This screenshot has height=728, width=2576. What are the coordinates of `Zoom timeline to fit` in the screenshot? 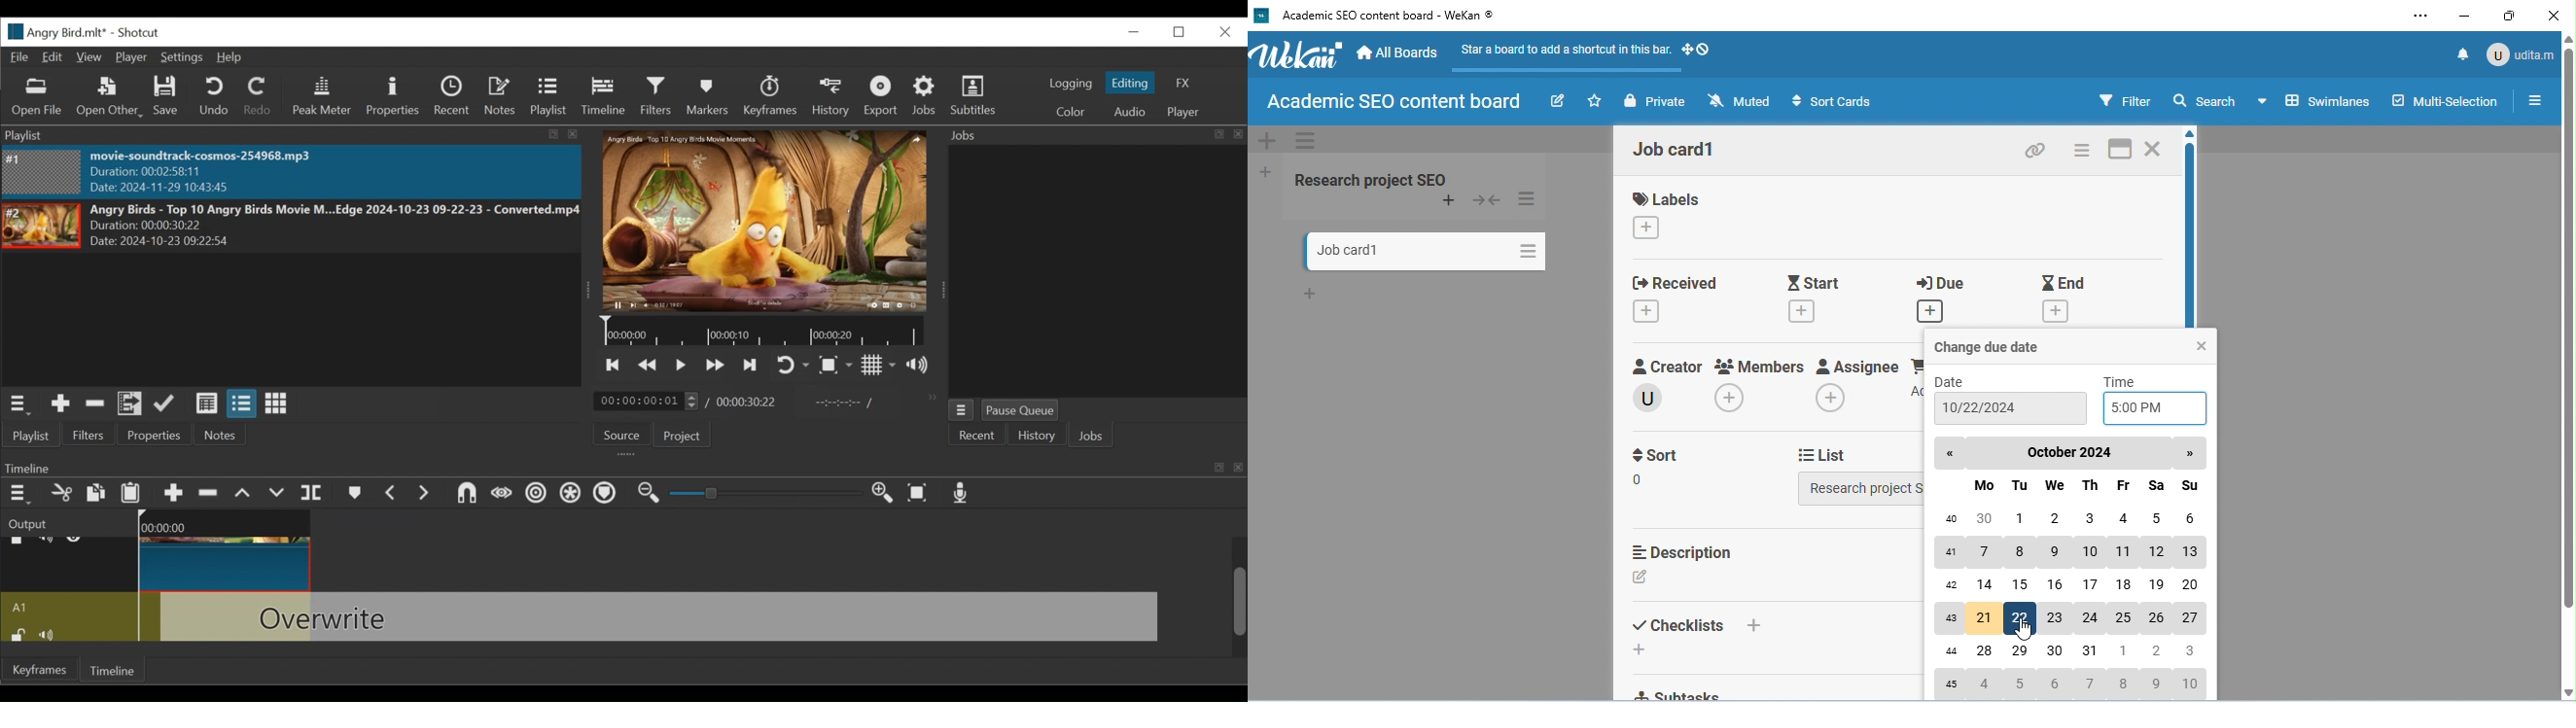 It's located at (920, 493).